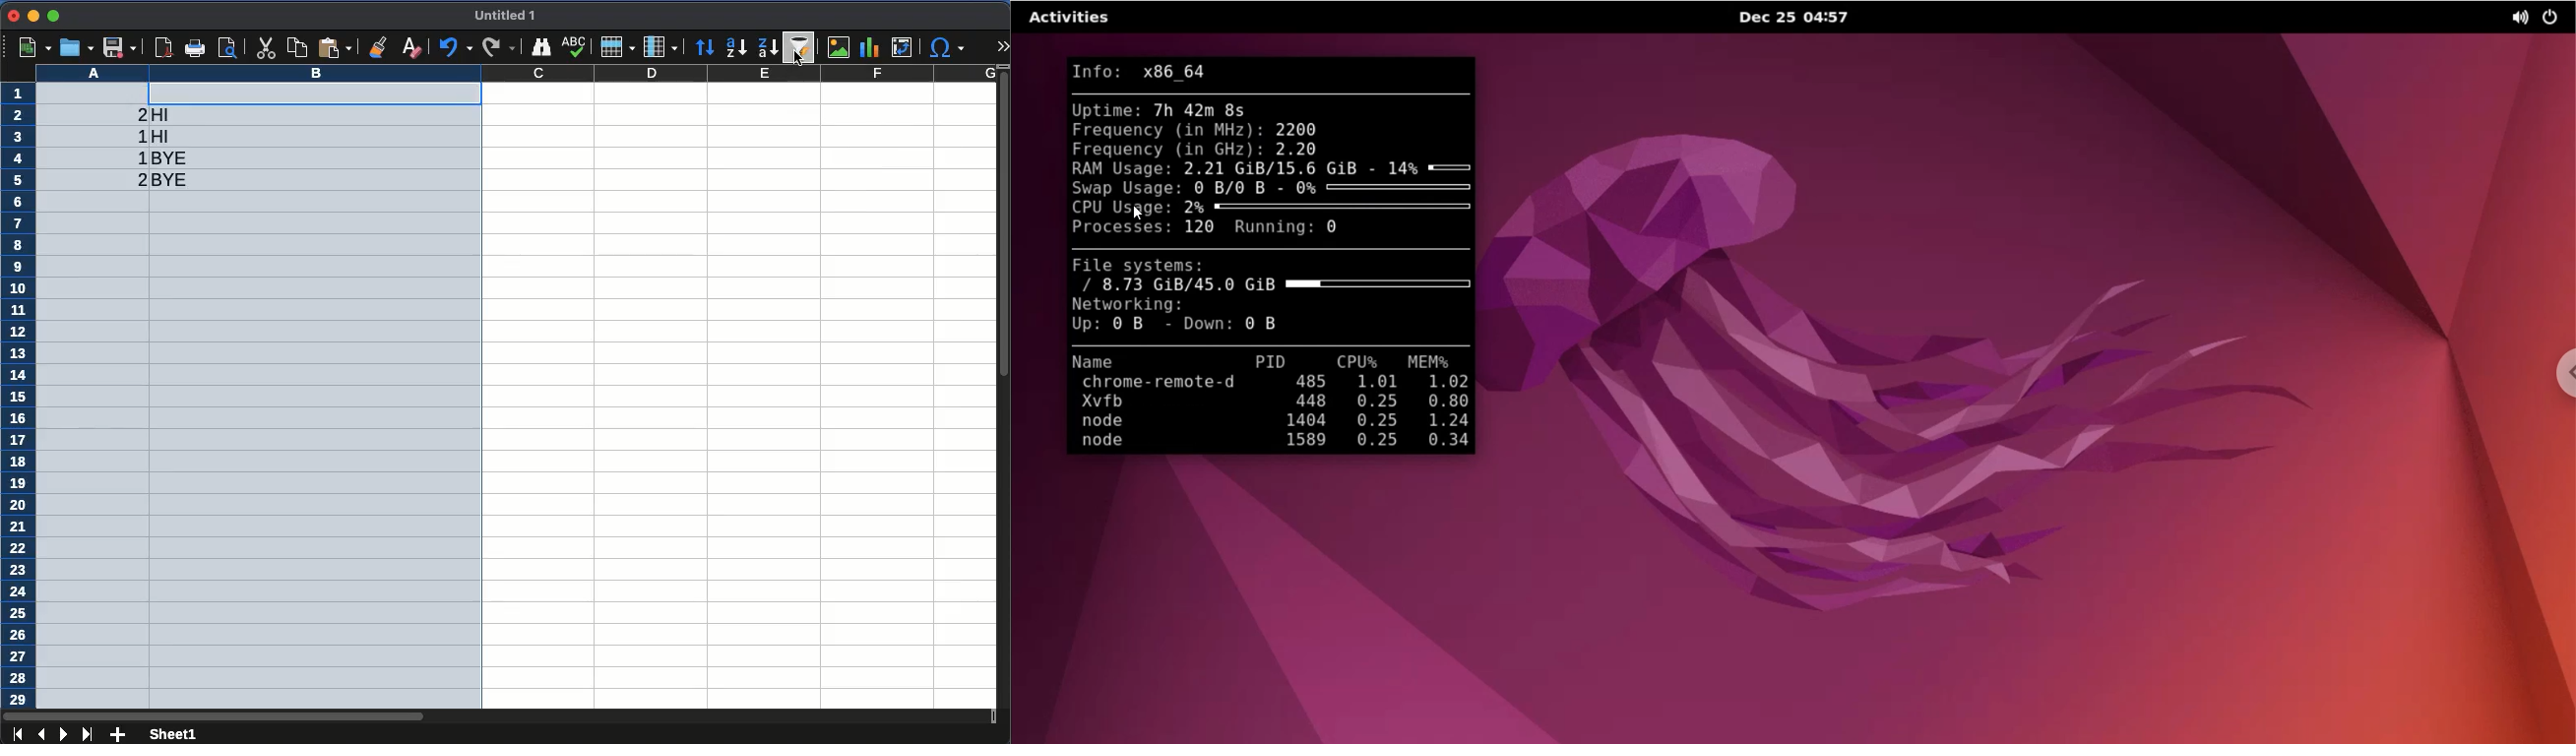 This screenshot has width=2576, height=756. What do you see at coordinates (735, 47) in the screenshot?
I see `ascending` at bounding box center [735, 47].